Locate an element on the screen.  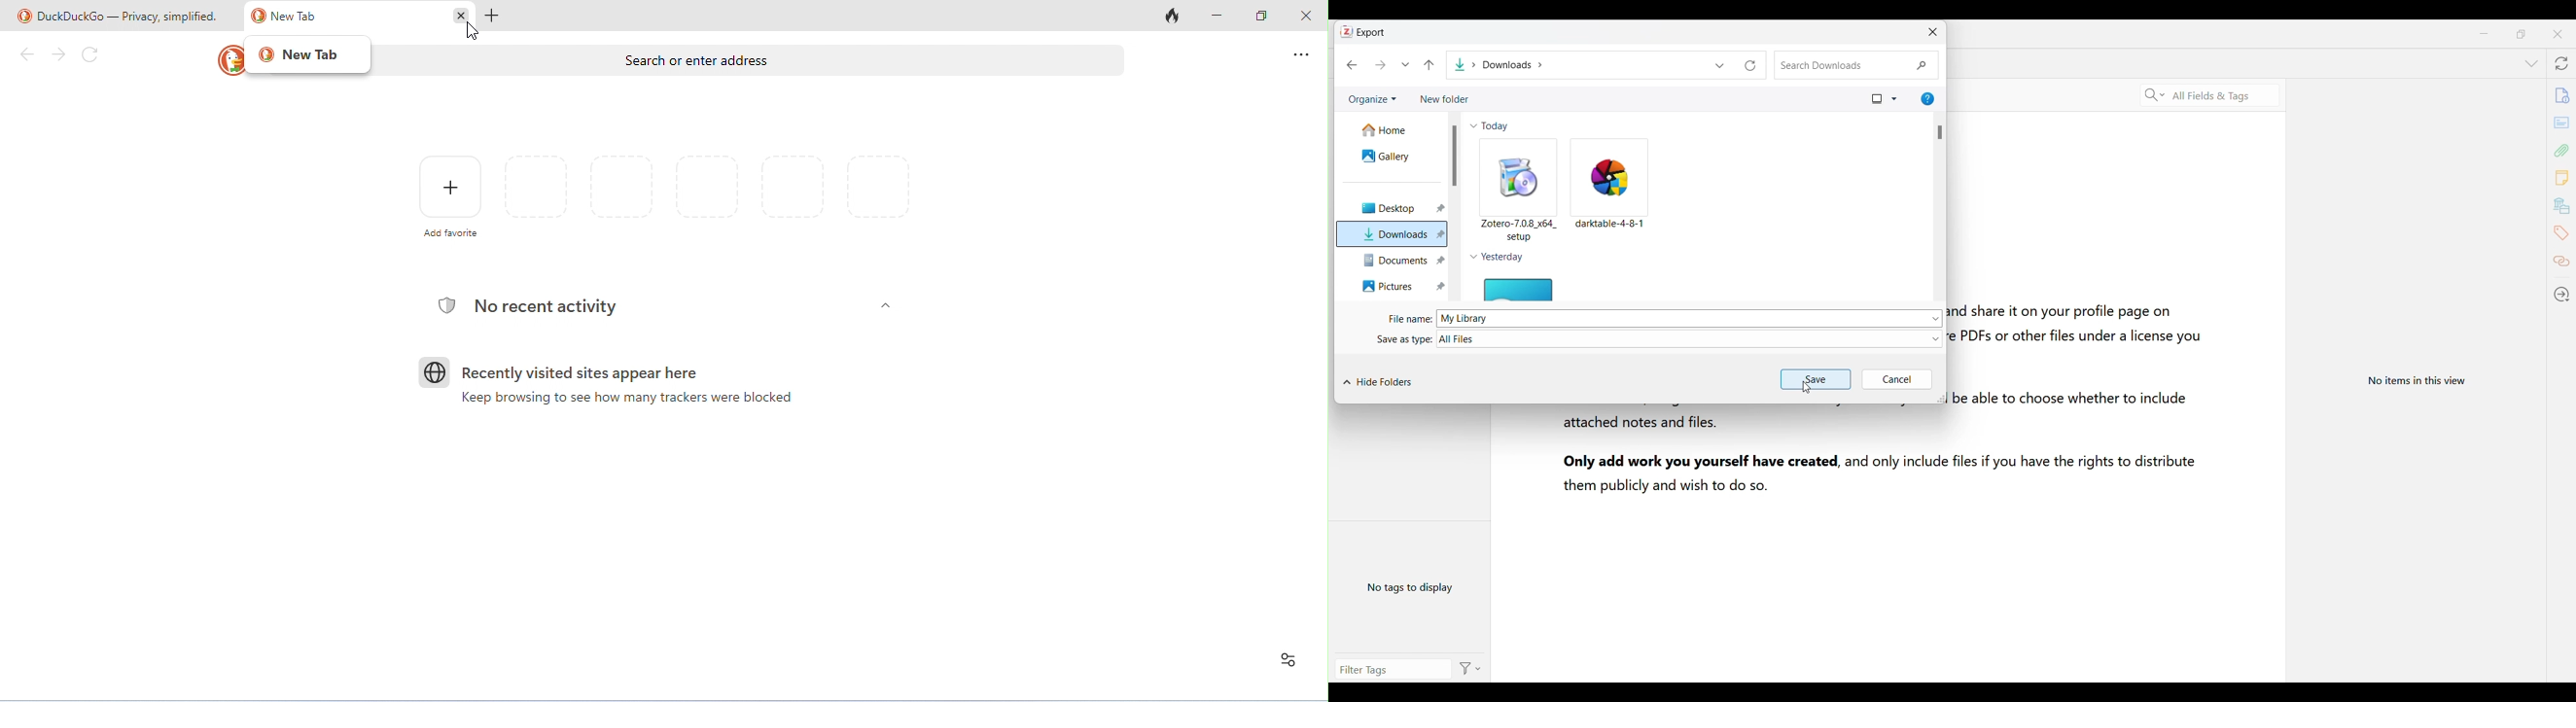
maximize is located at coordinates (1263, 17).